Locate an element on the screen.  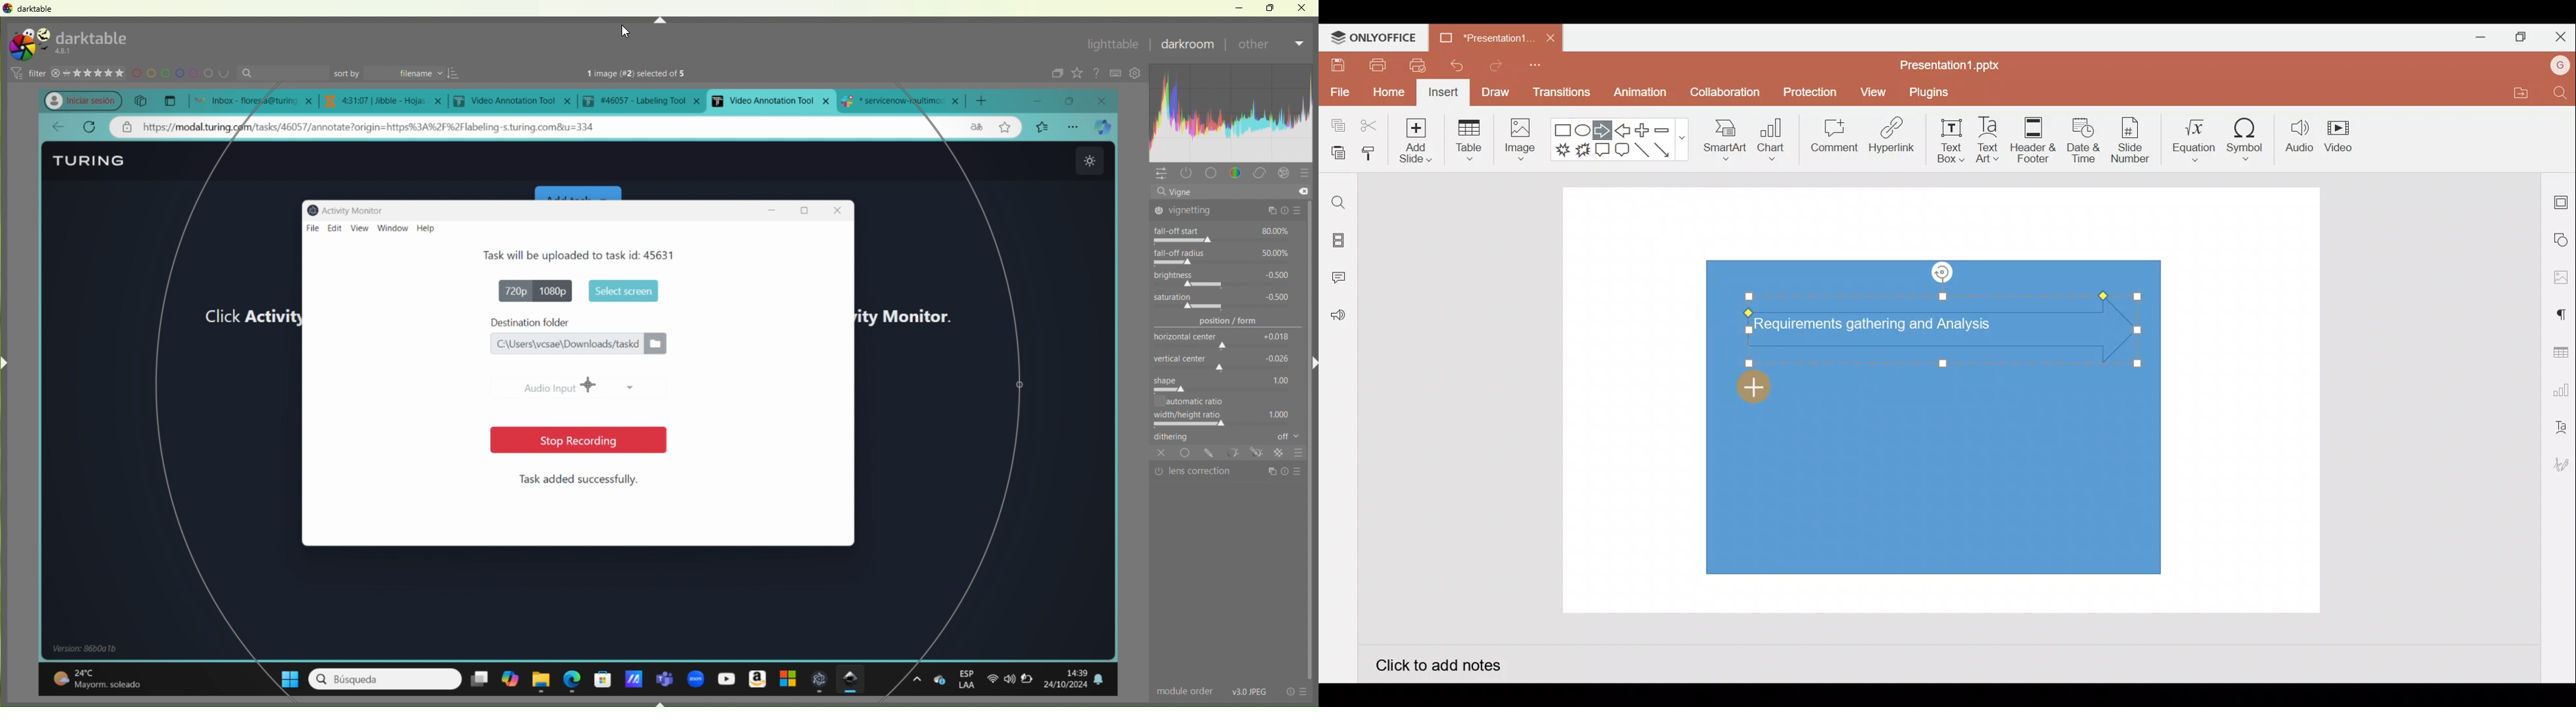
activity monitor is located at coordinates (912, 313).